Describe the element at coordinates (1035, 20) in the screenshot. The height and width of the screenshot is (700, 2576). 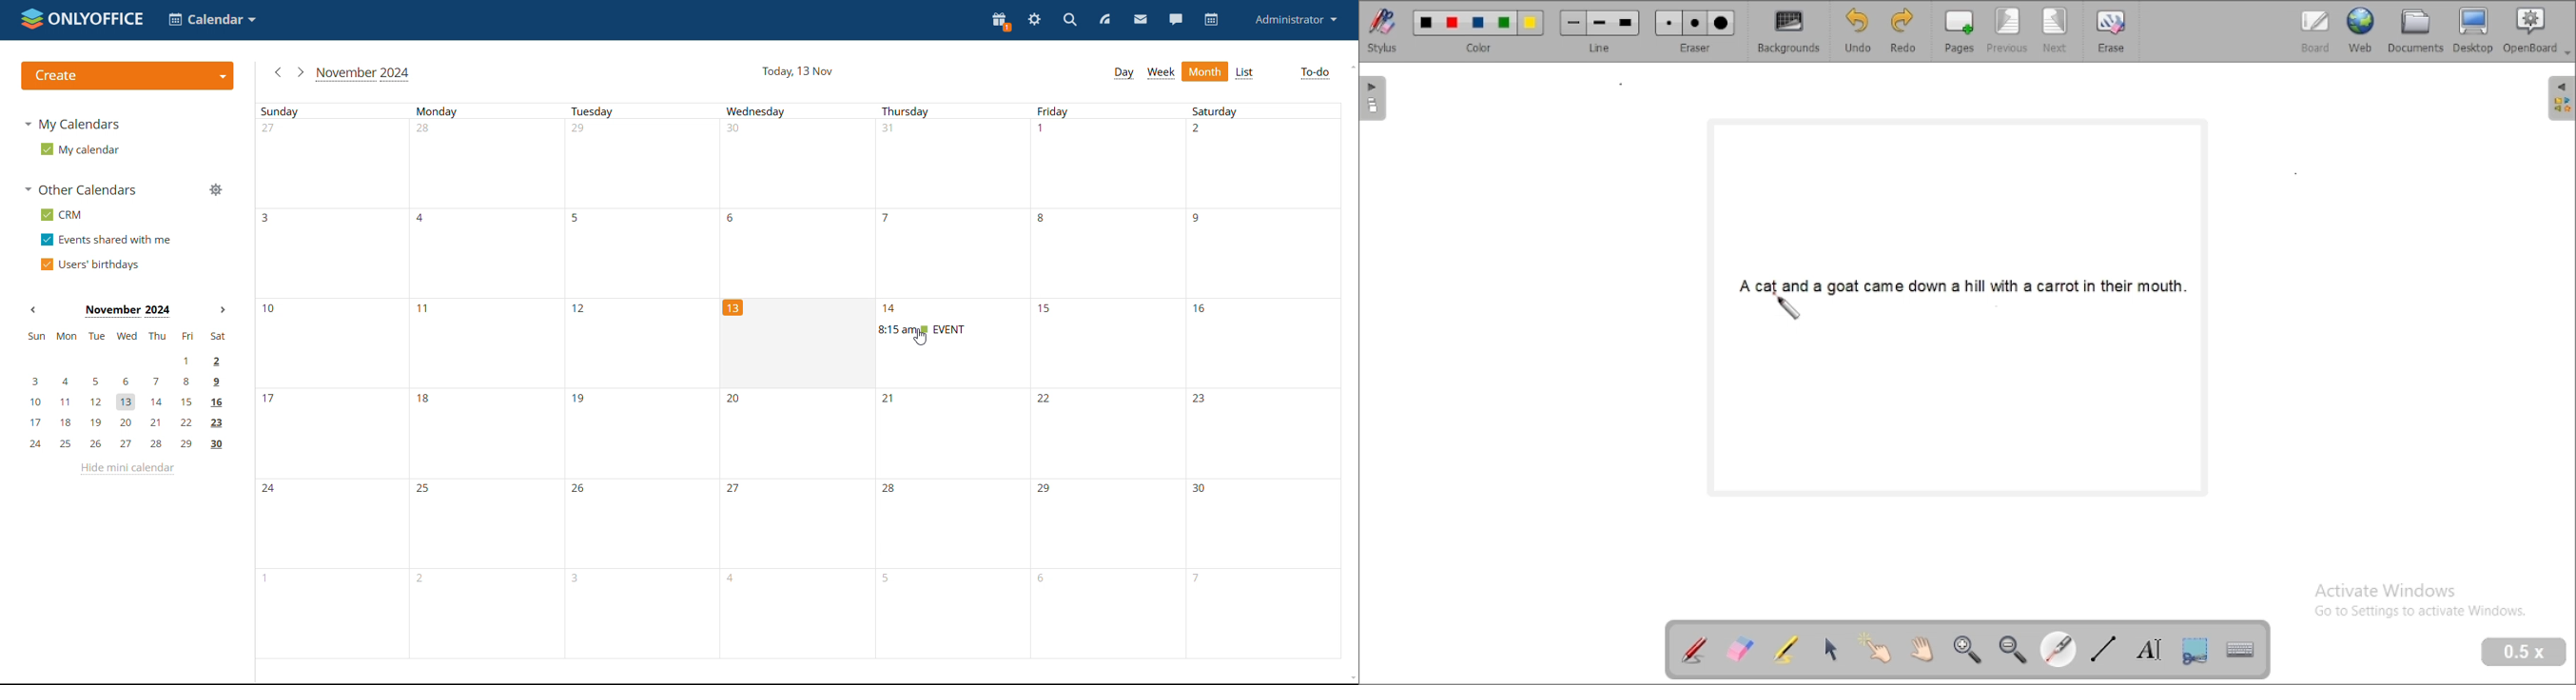
I see `settings` at that location.